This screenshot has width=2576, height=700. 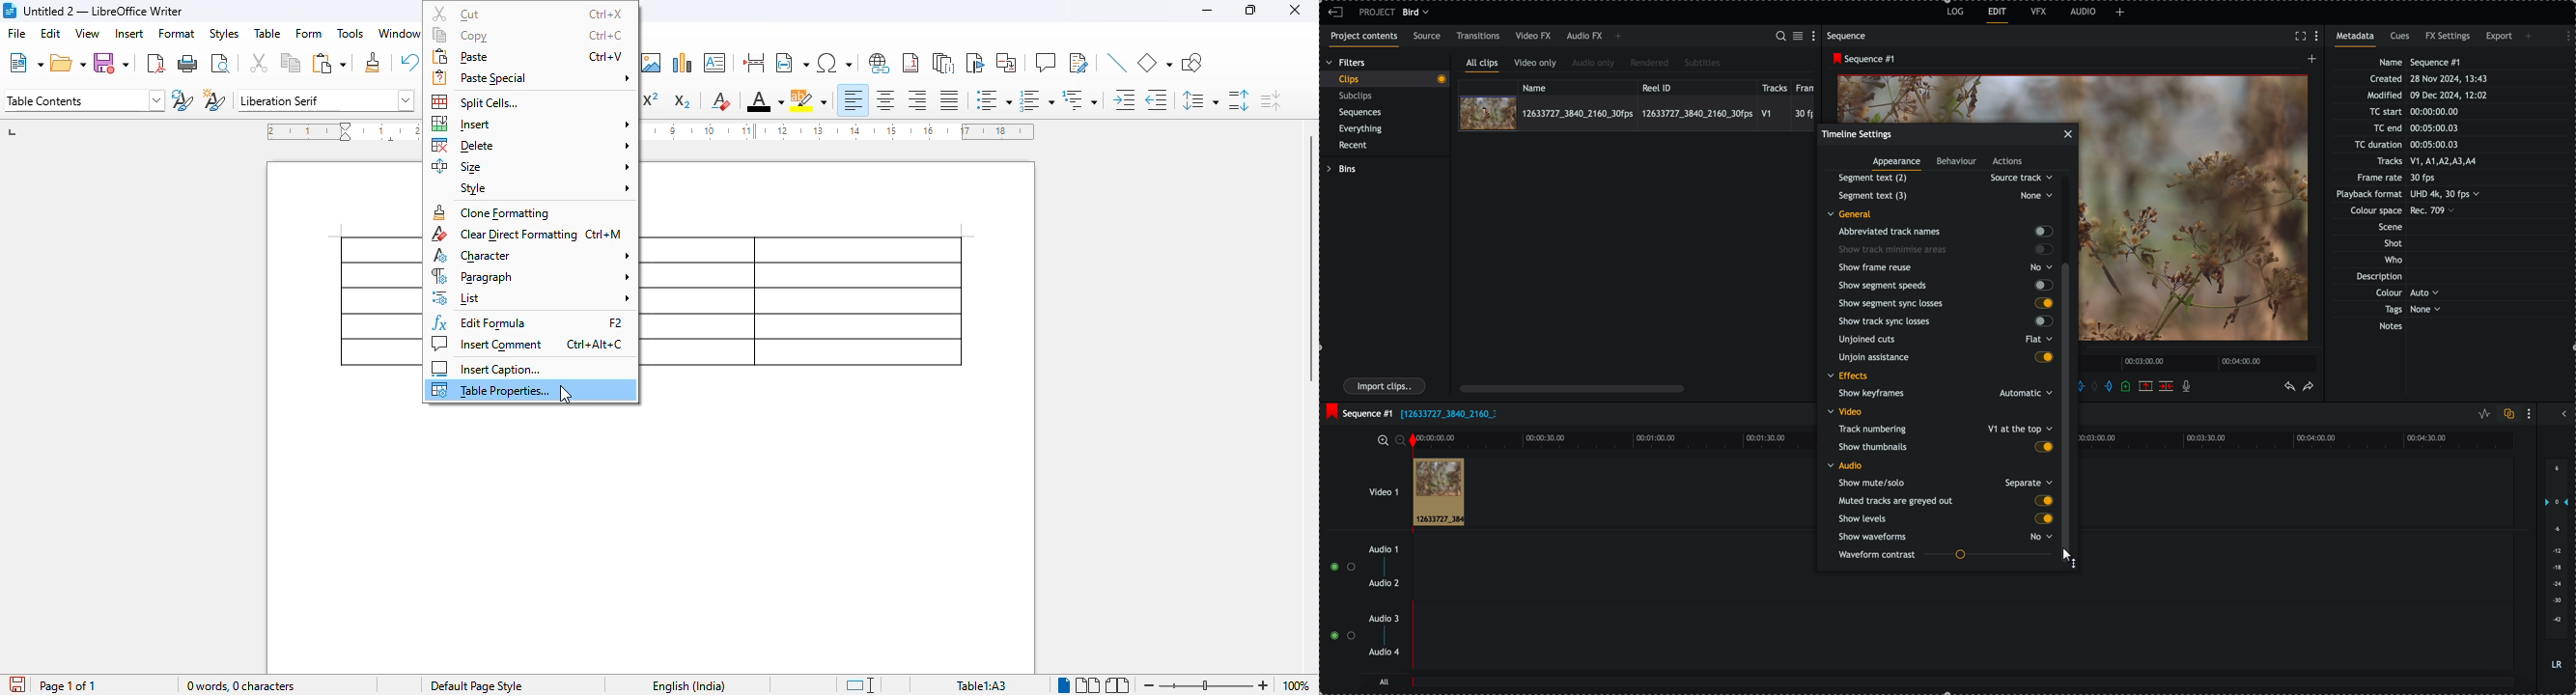 What do you see at coordinates (910, 63) in the screenshot?
I see `insert footnote` at bounding box center [910, 63].